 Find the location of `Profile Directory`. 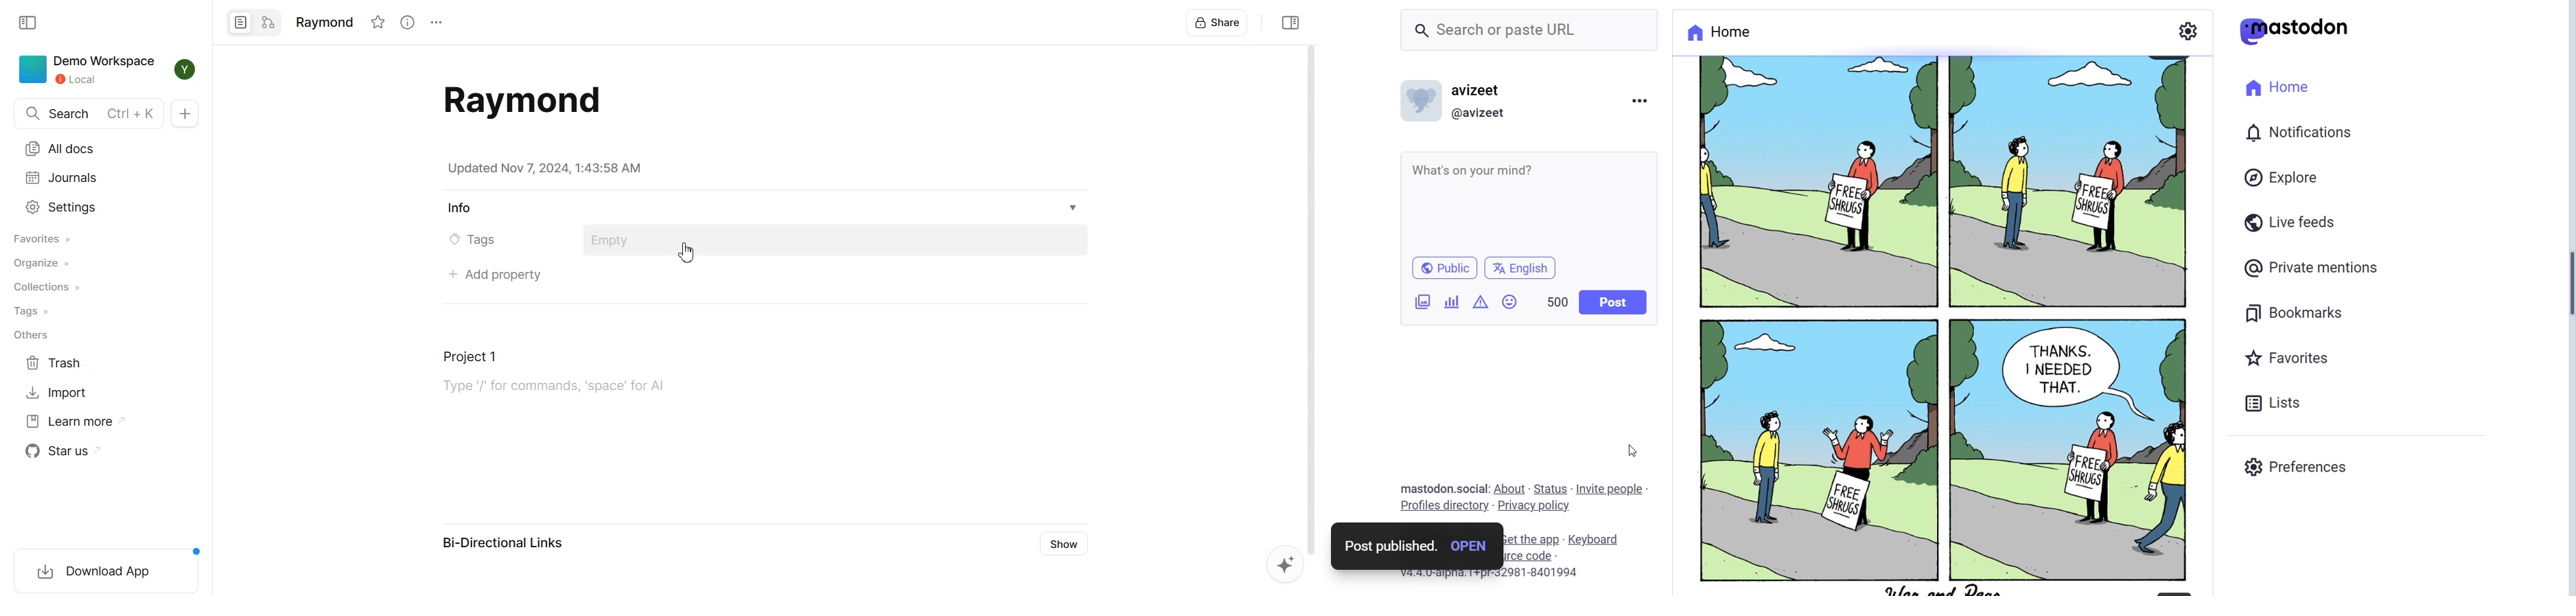

Profile Directory is located at coordinates (1442, 504).